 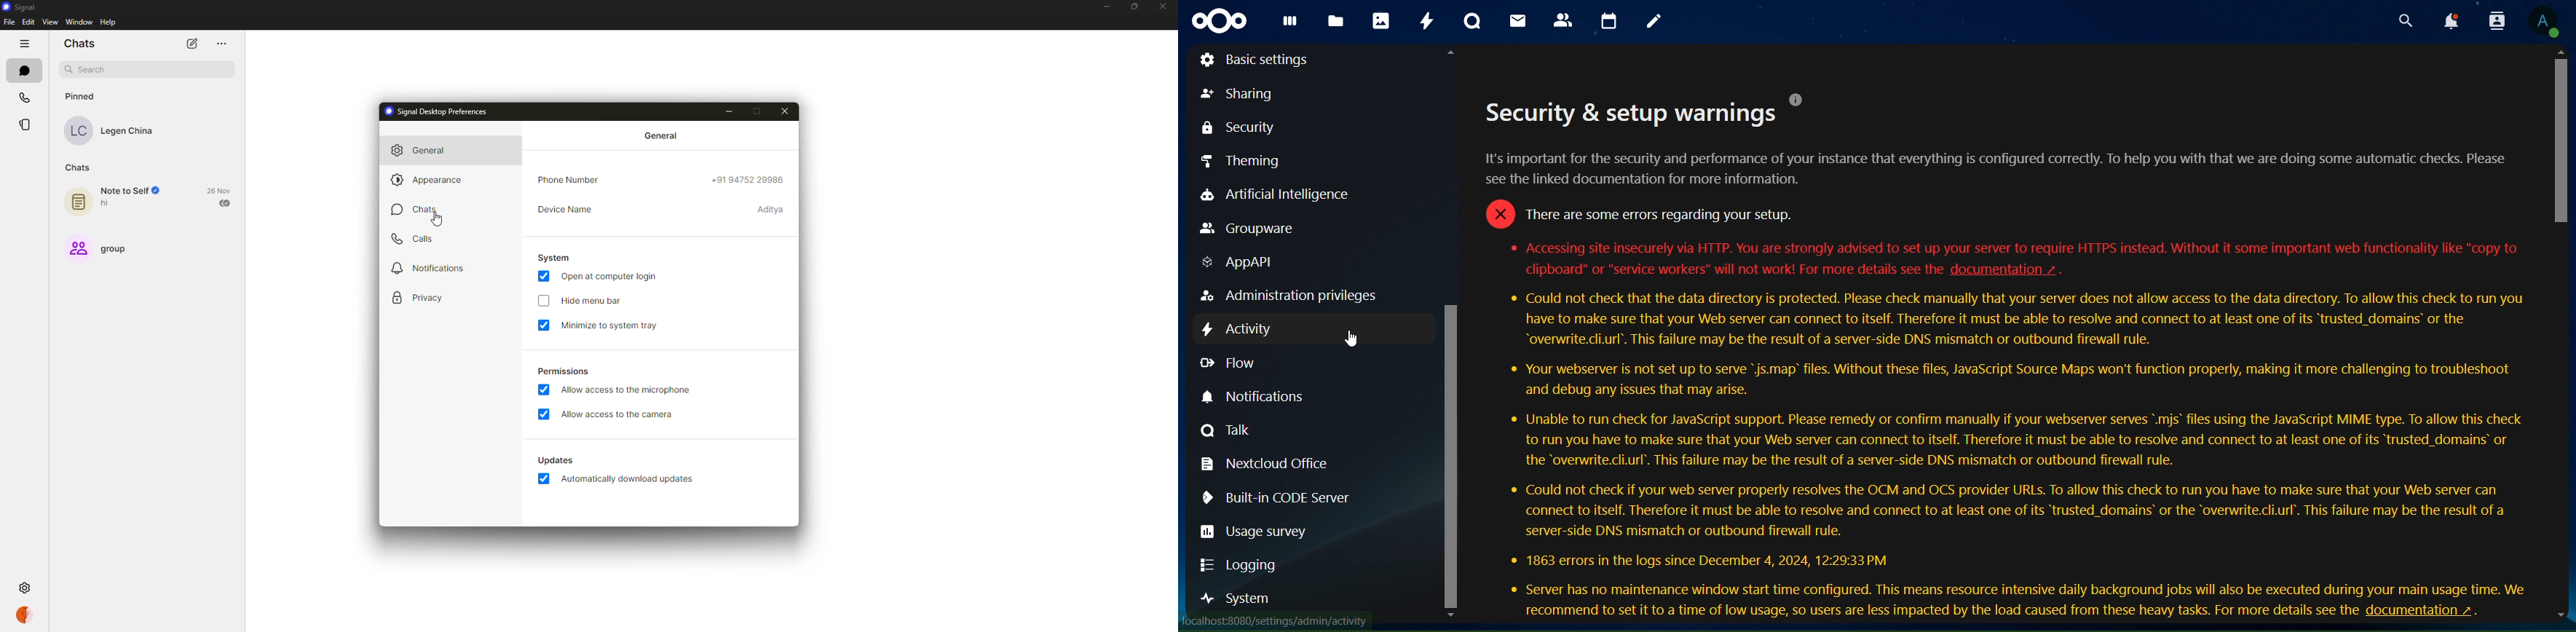 What do you see at coordinates (1293, 25) in the screenshot?
I see `dashboard` at bounding box center [1293, 25].